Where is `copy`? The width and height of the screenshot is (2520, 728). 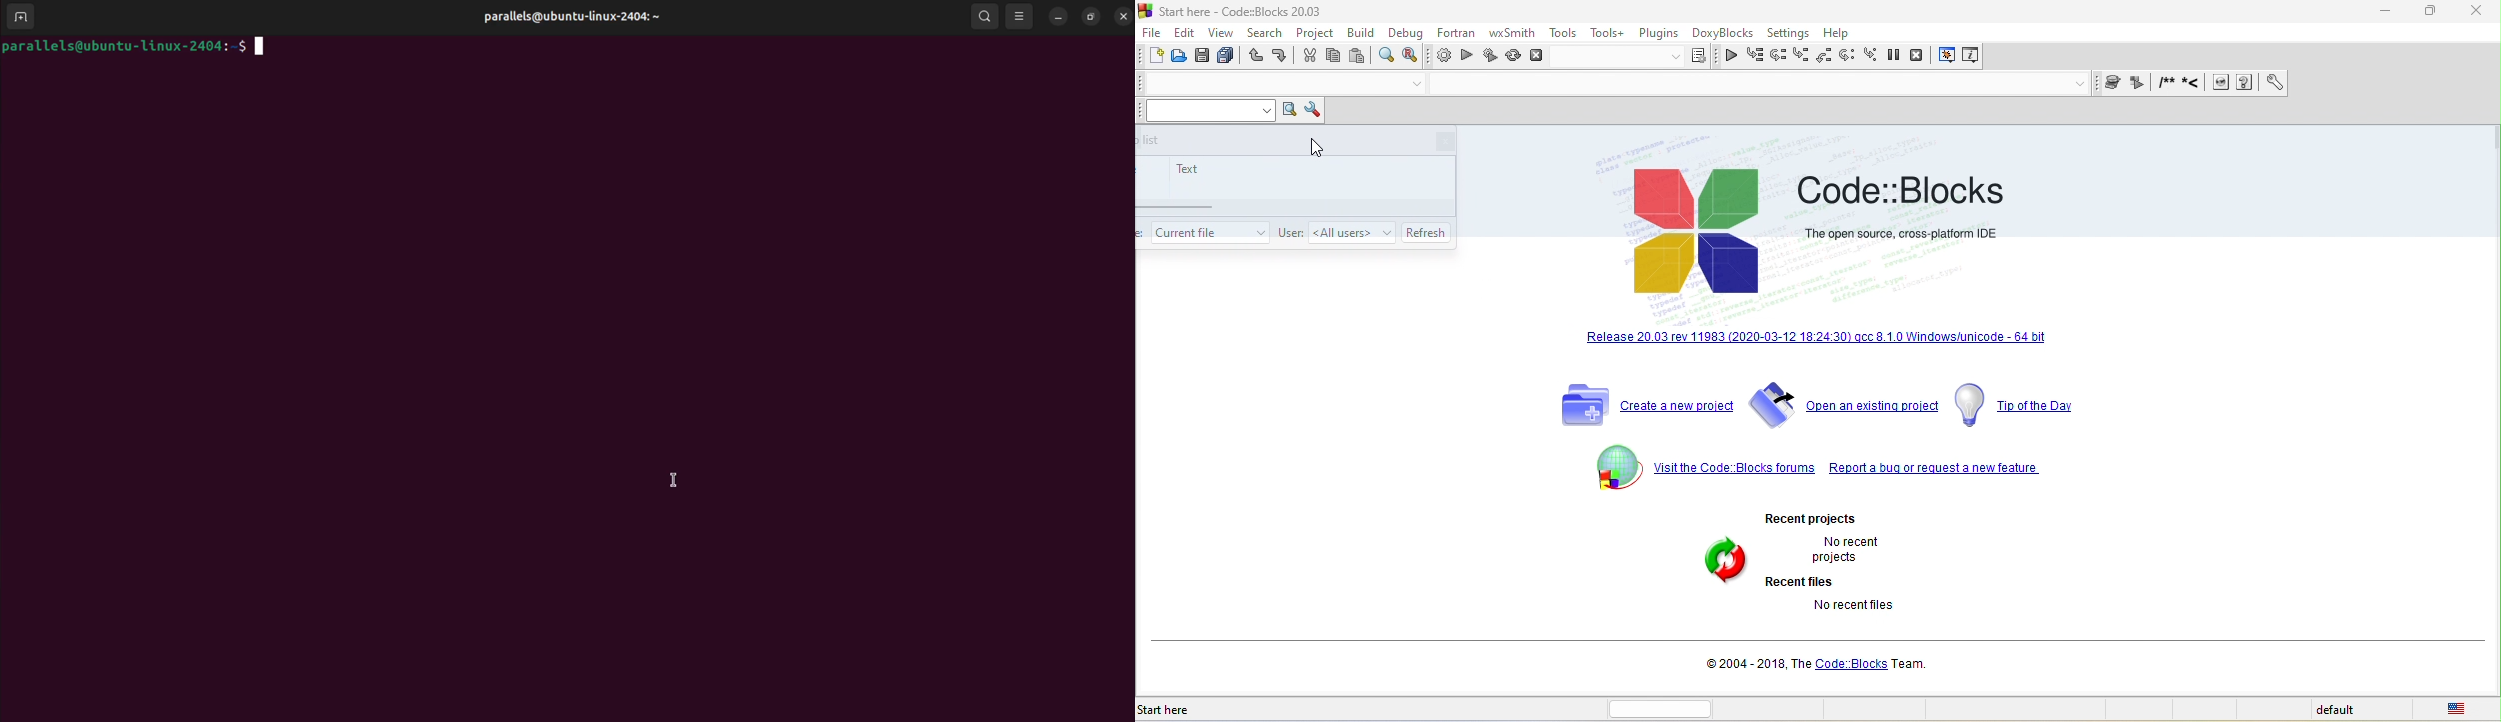 copy is located at coordinates (1335, 58).